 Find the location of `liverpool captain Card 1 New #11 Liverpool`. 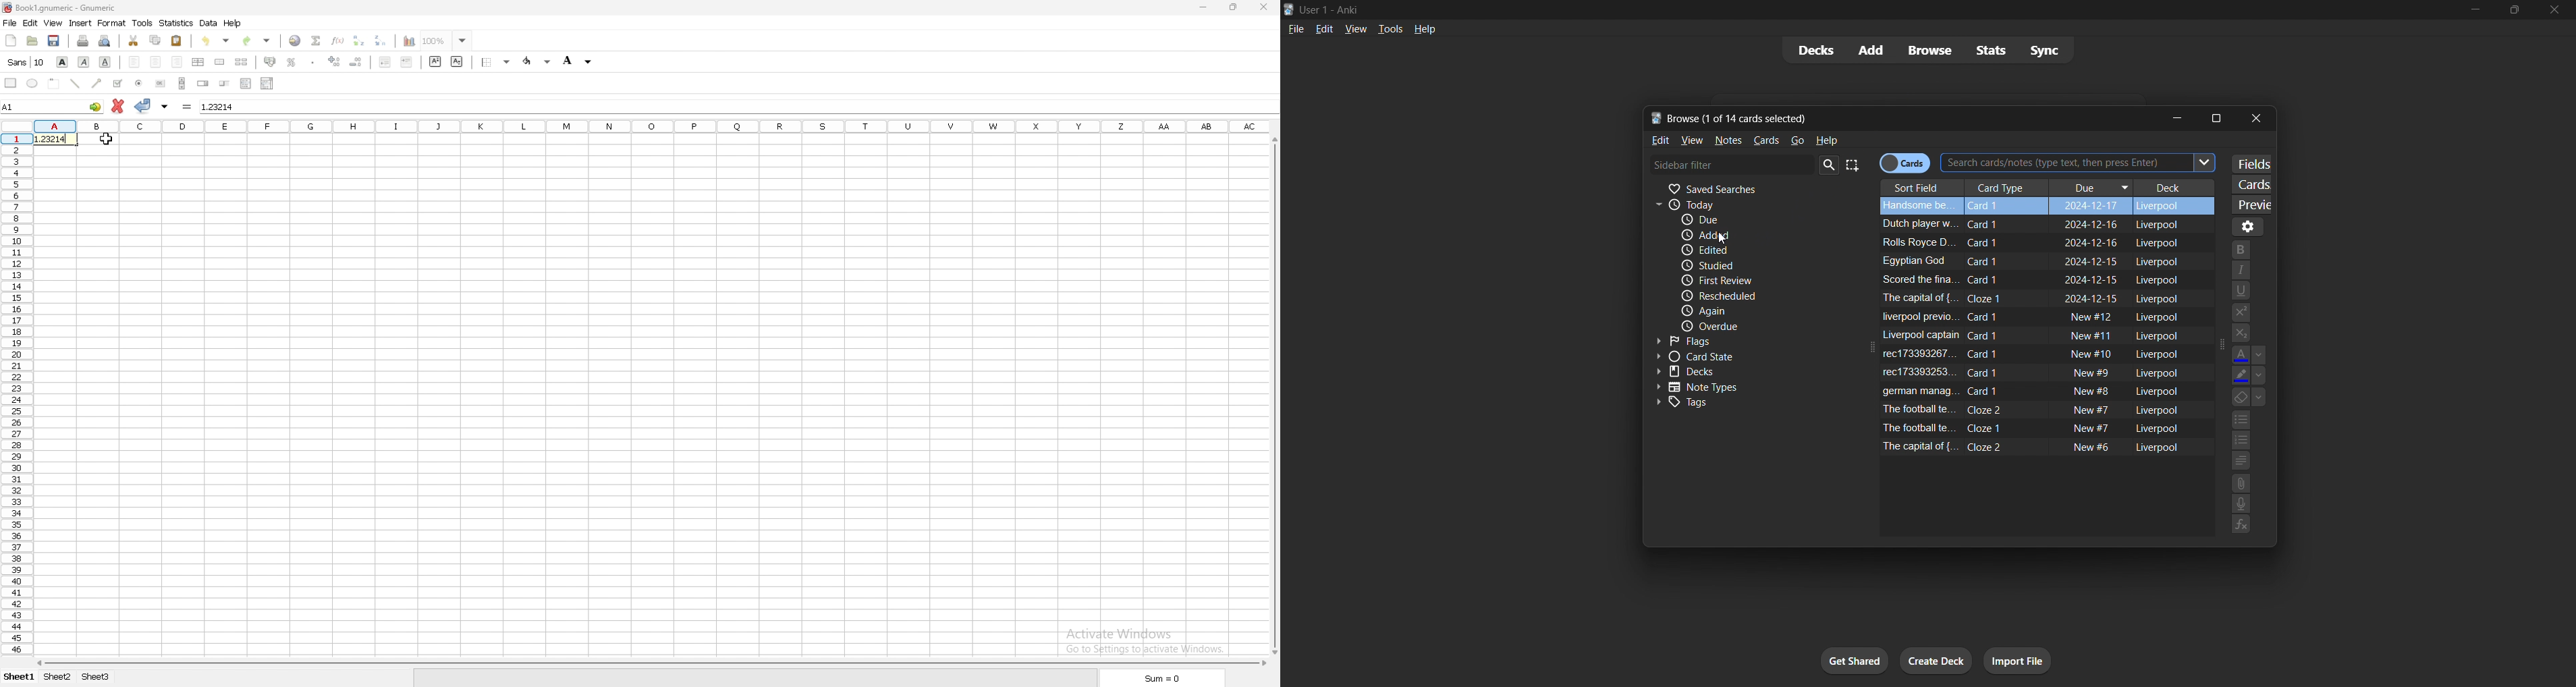

liverpool captain Card 1 New #11 Liverpool is located at coordinates (2032, 335).